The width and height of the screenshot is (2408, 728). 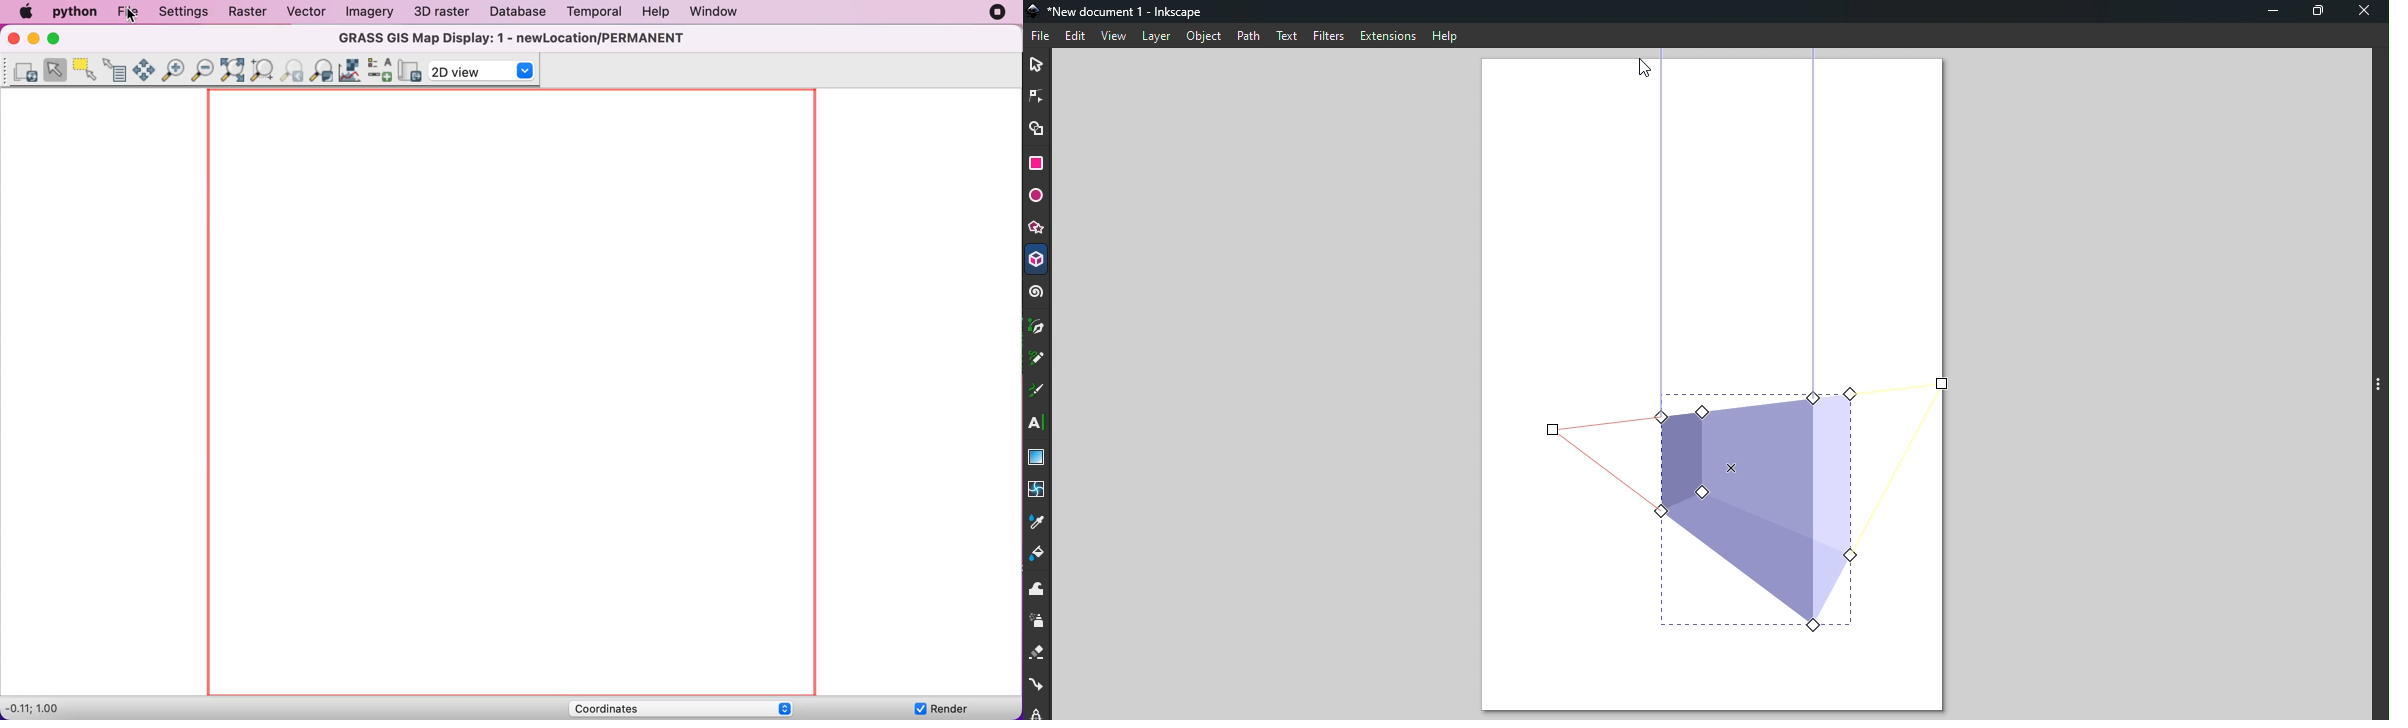 What do you see at coordinates (1288, 37) in the screenshot?
I see `Text` at bounding box center [1288, 37].